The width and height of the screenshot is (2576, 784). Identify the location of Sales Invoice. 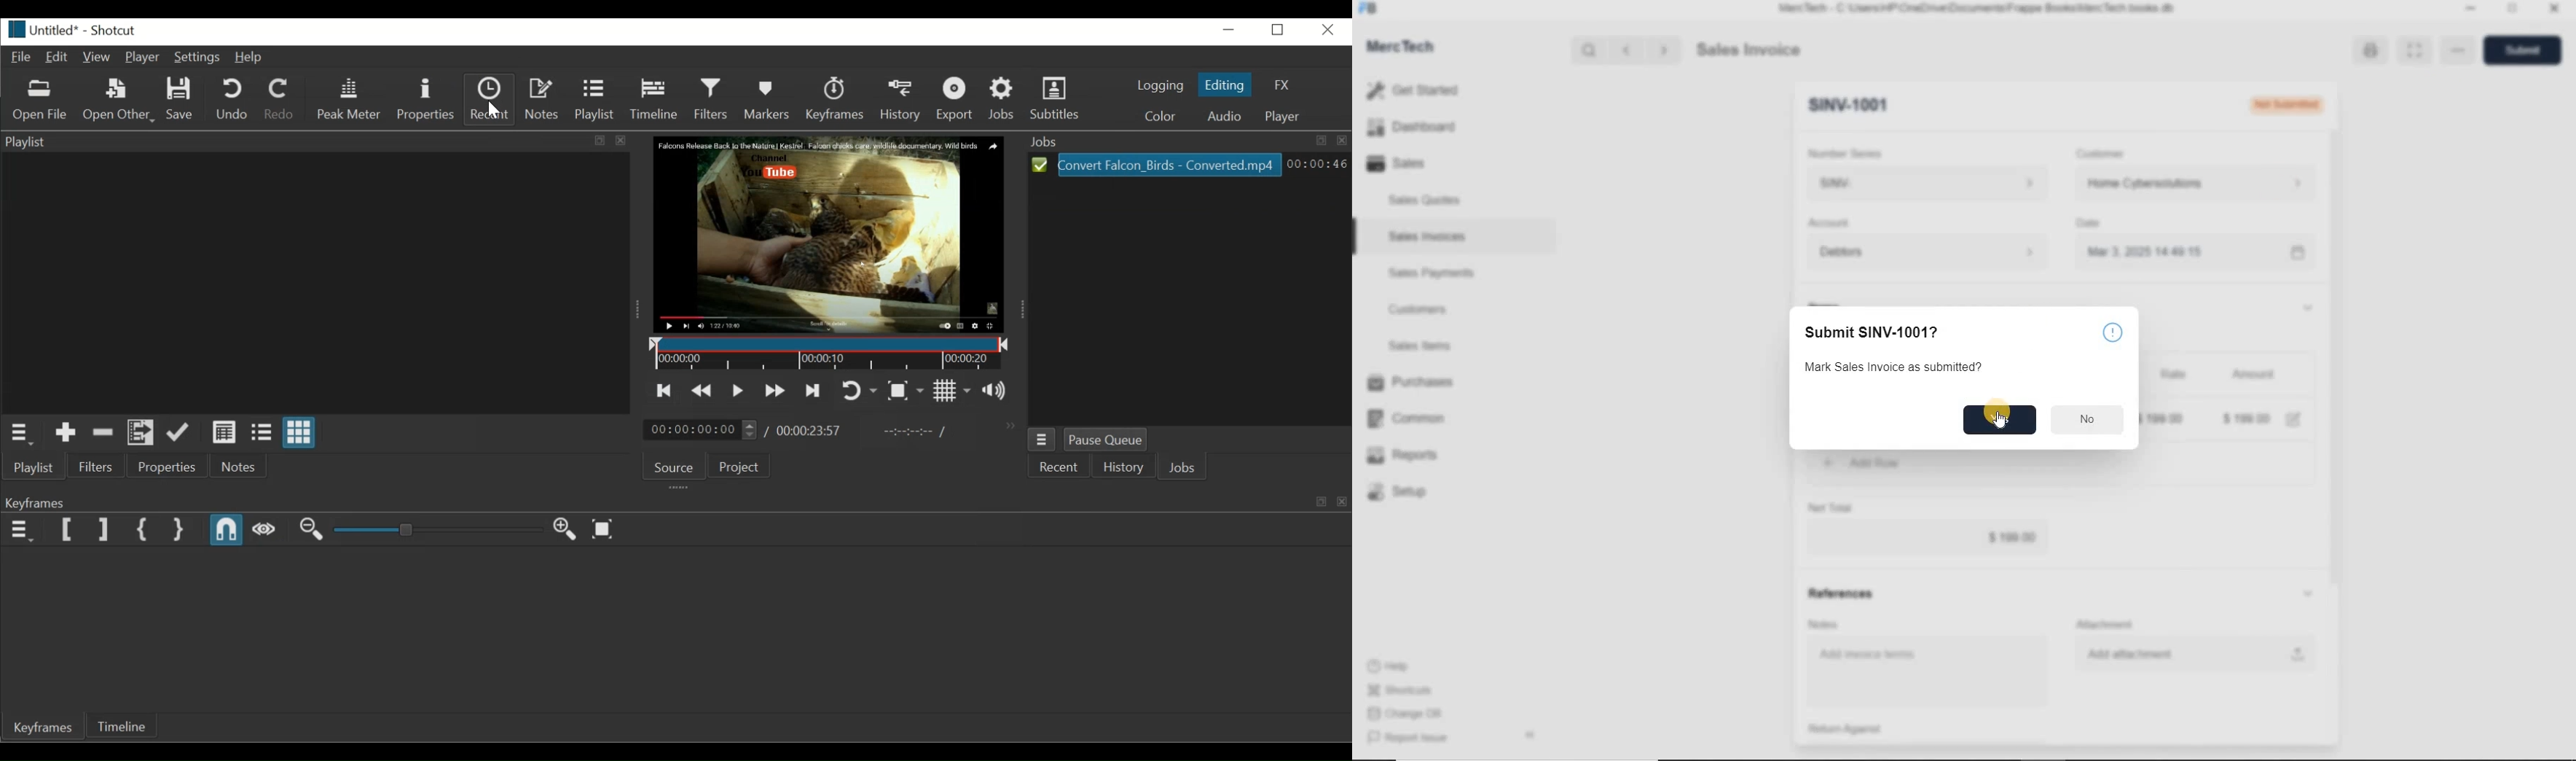
(1750, 51).